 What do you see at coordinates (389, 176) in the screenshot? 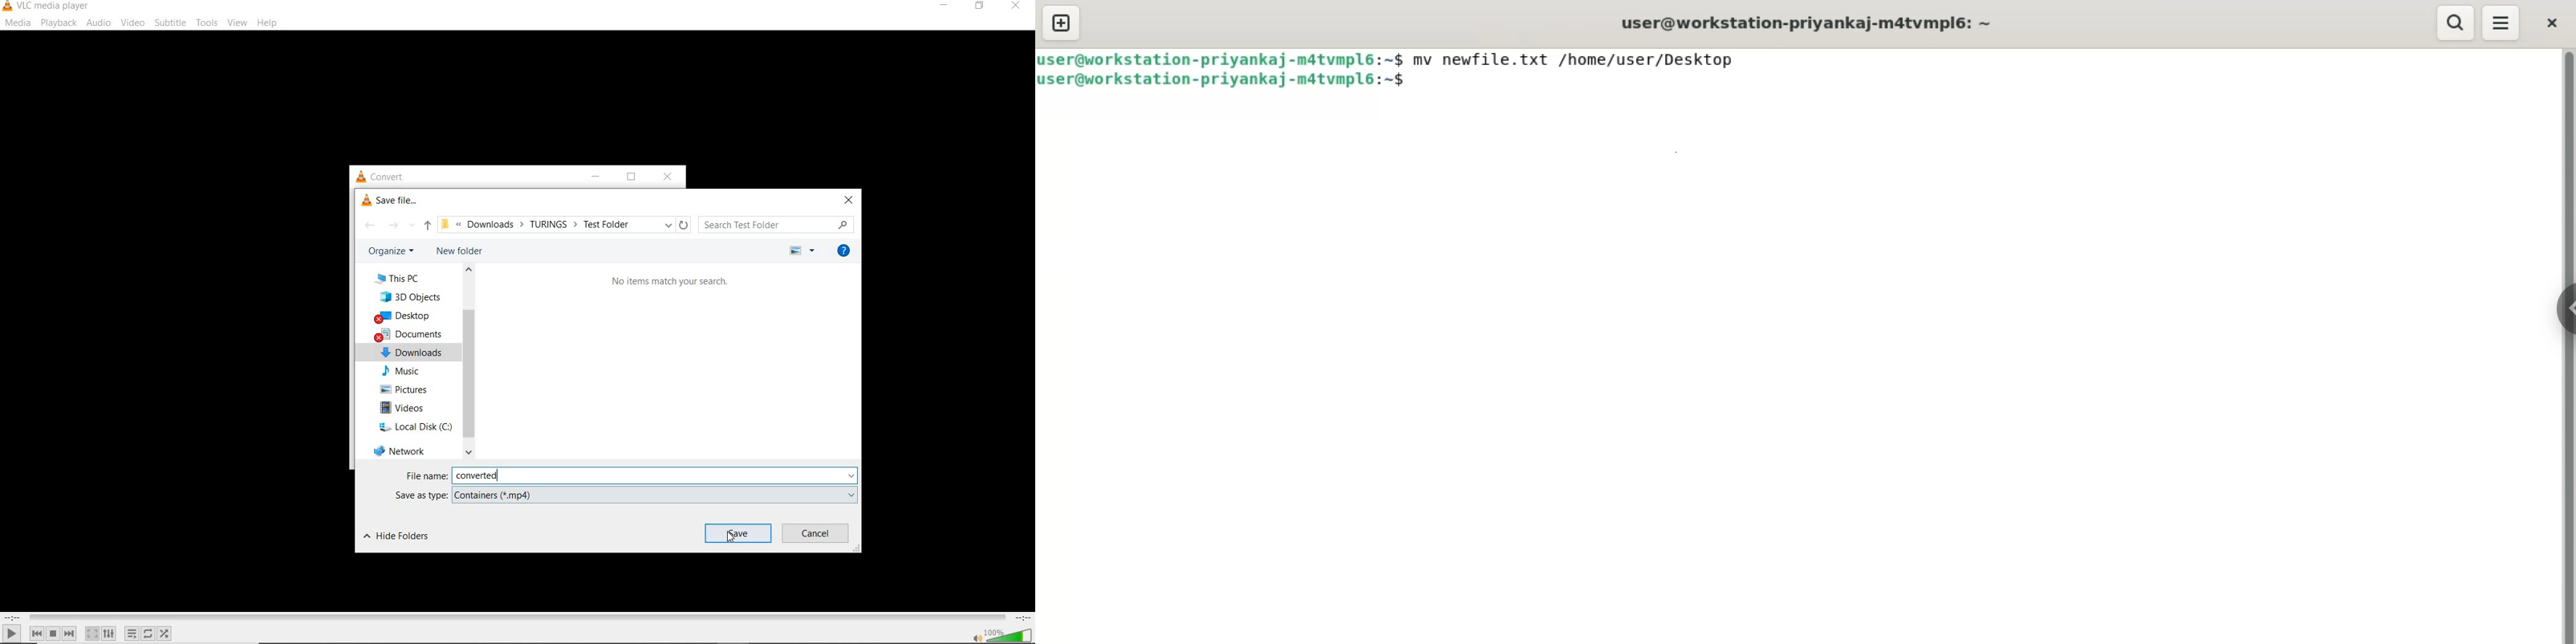
I see `convert` at bounding box center [389, 176].